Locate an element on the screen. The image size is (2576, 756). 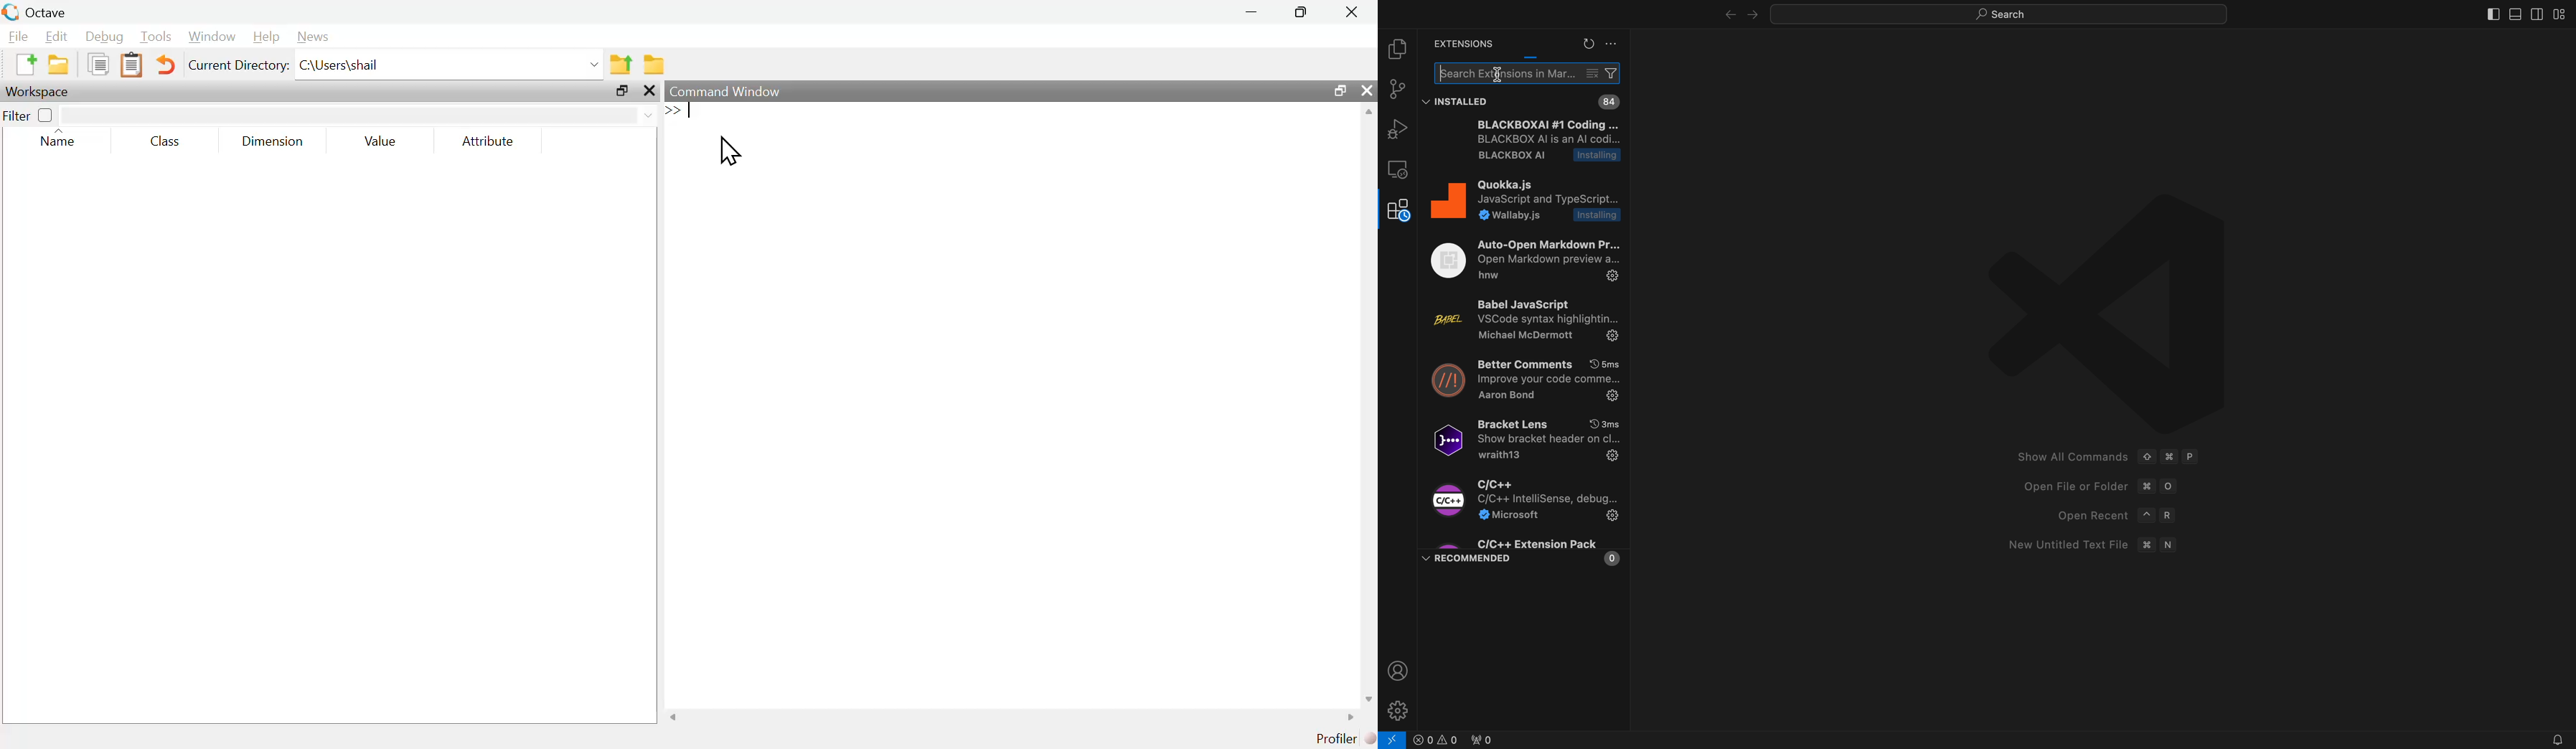
arrows is located at coordinates (1738, 15).